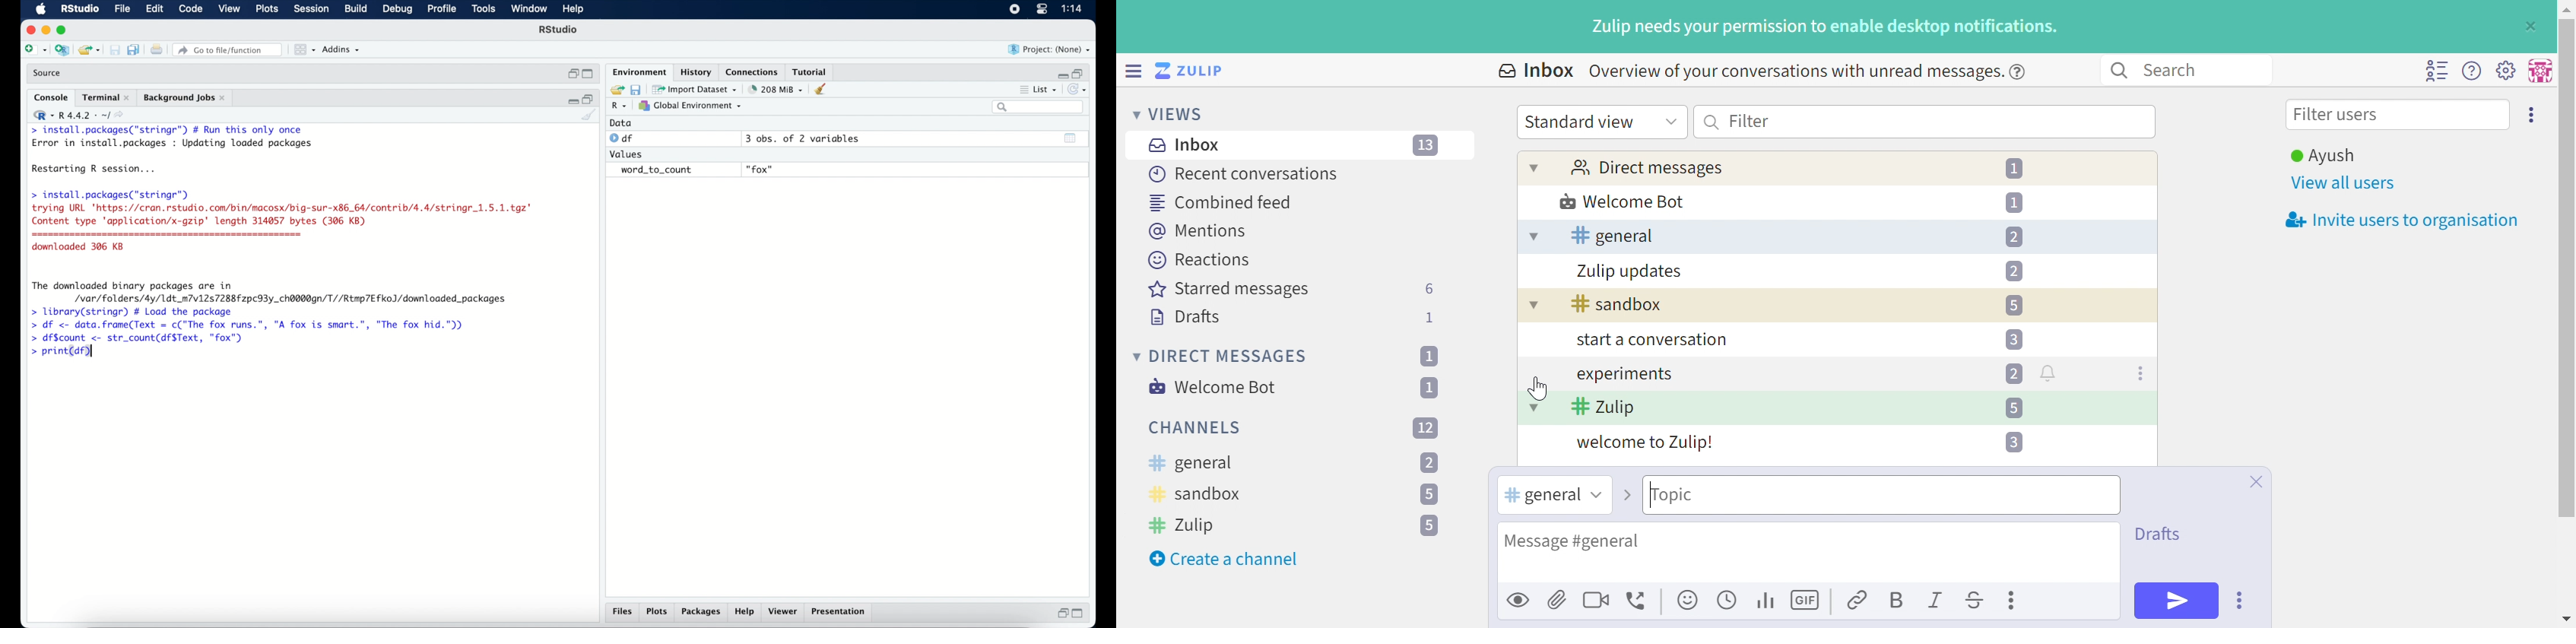 The width and height of the screenshot is (2576, 644). What do you see at coordinates (1226, 559) in the screenshot?
I see `Create a channel` at bounding box center [1226, 559].